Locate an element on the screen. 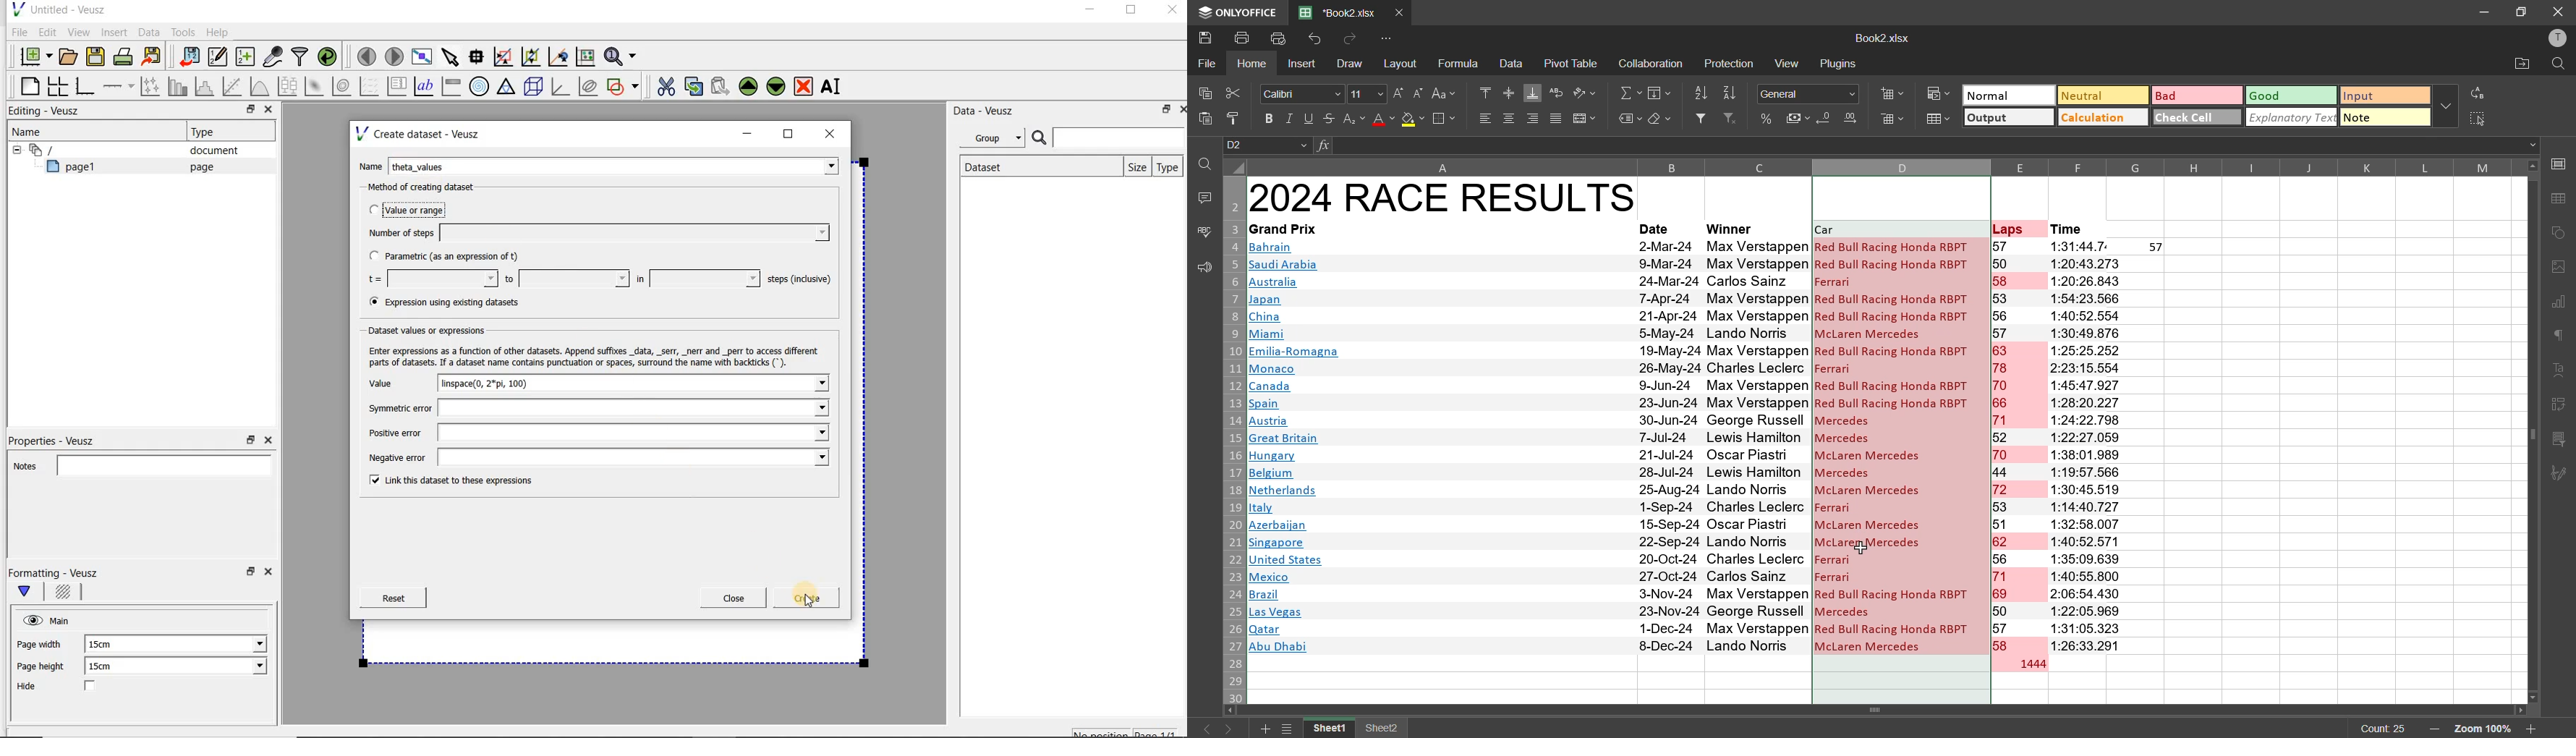 Image resolution: width=2576 pixels, height=756 pixels. find is located at coordinates (1204, 164).